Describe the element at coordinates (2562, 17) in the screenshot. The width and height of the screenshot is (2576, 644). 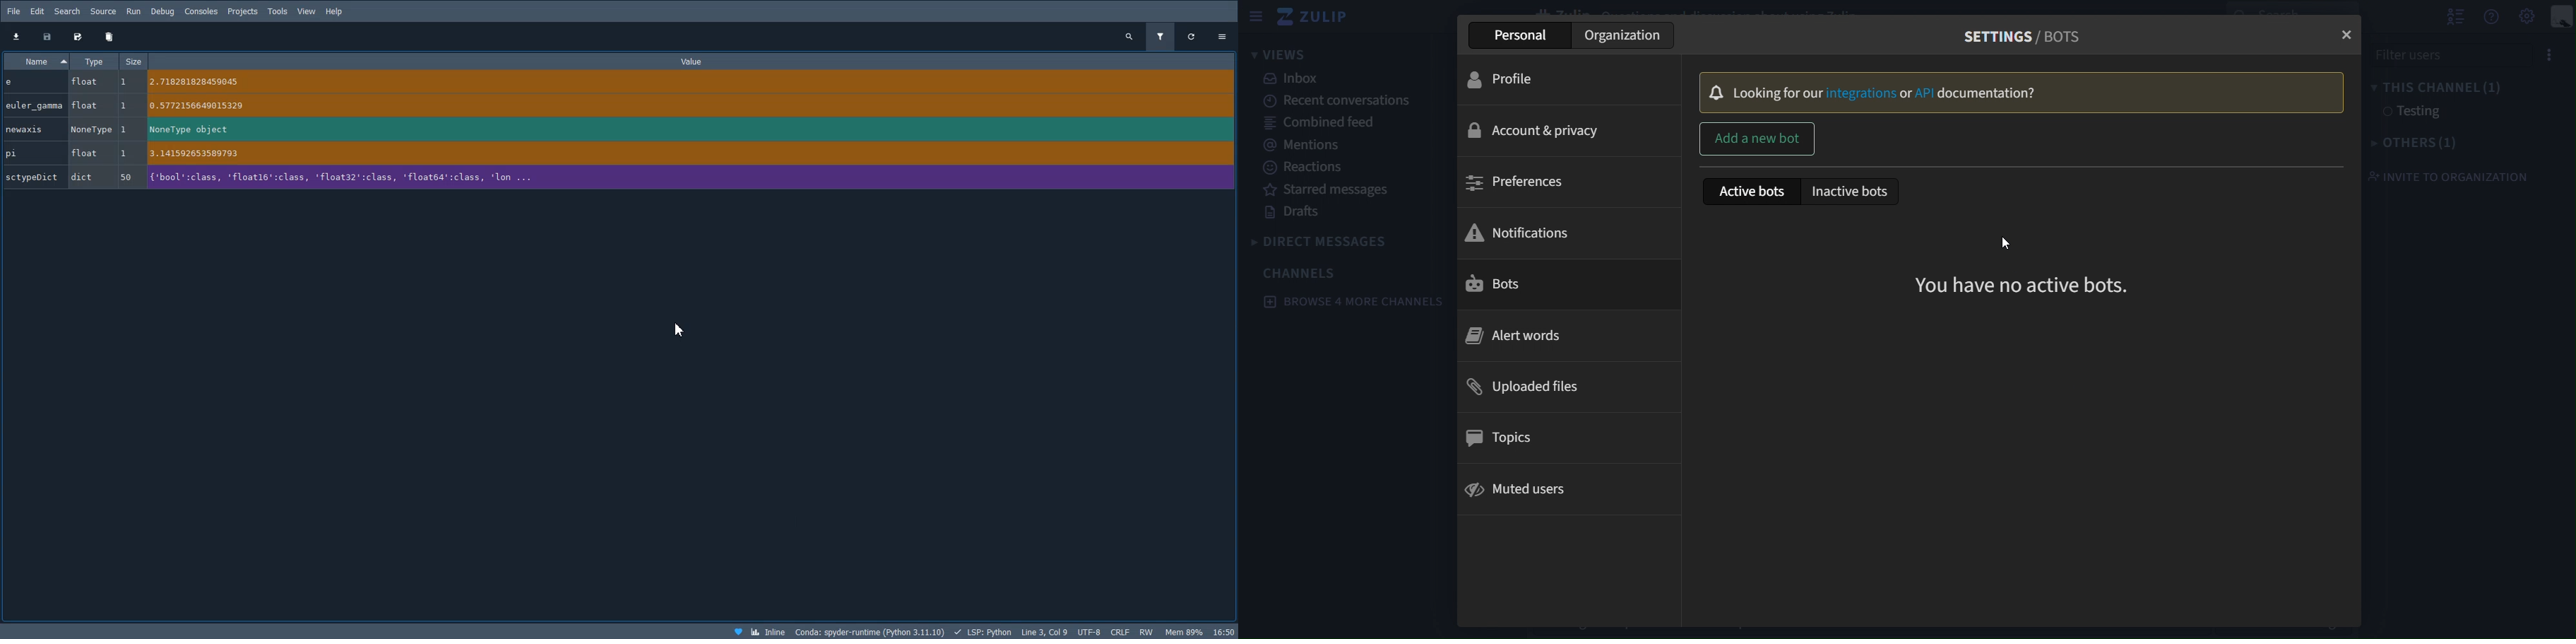
I see `personal menu` at that location.